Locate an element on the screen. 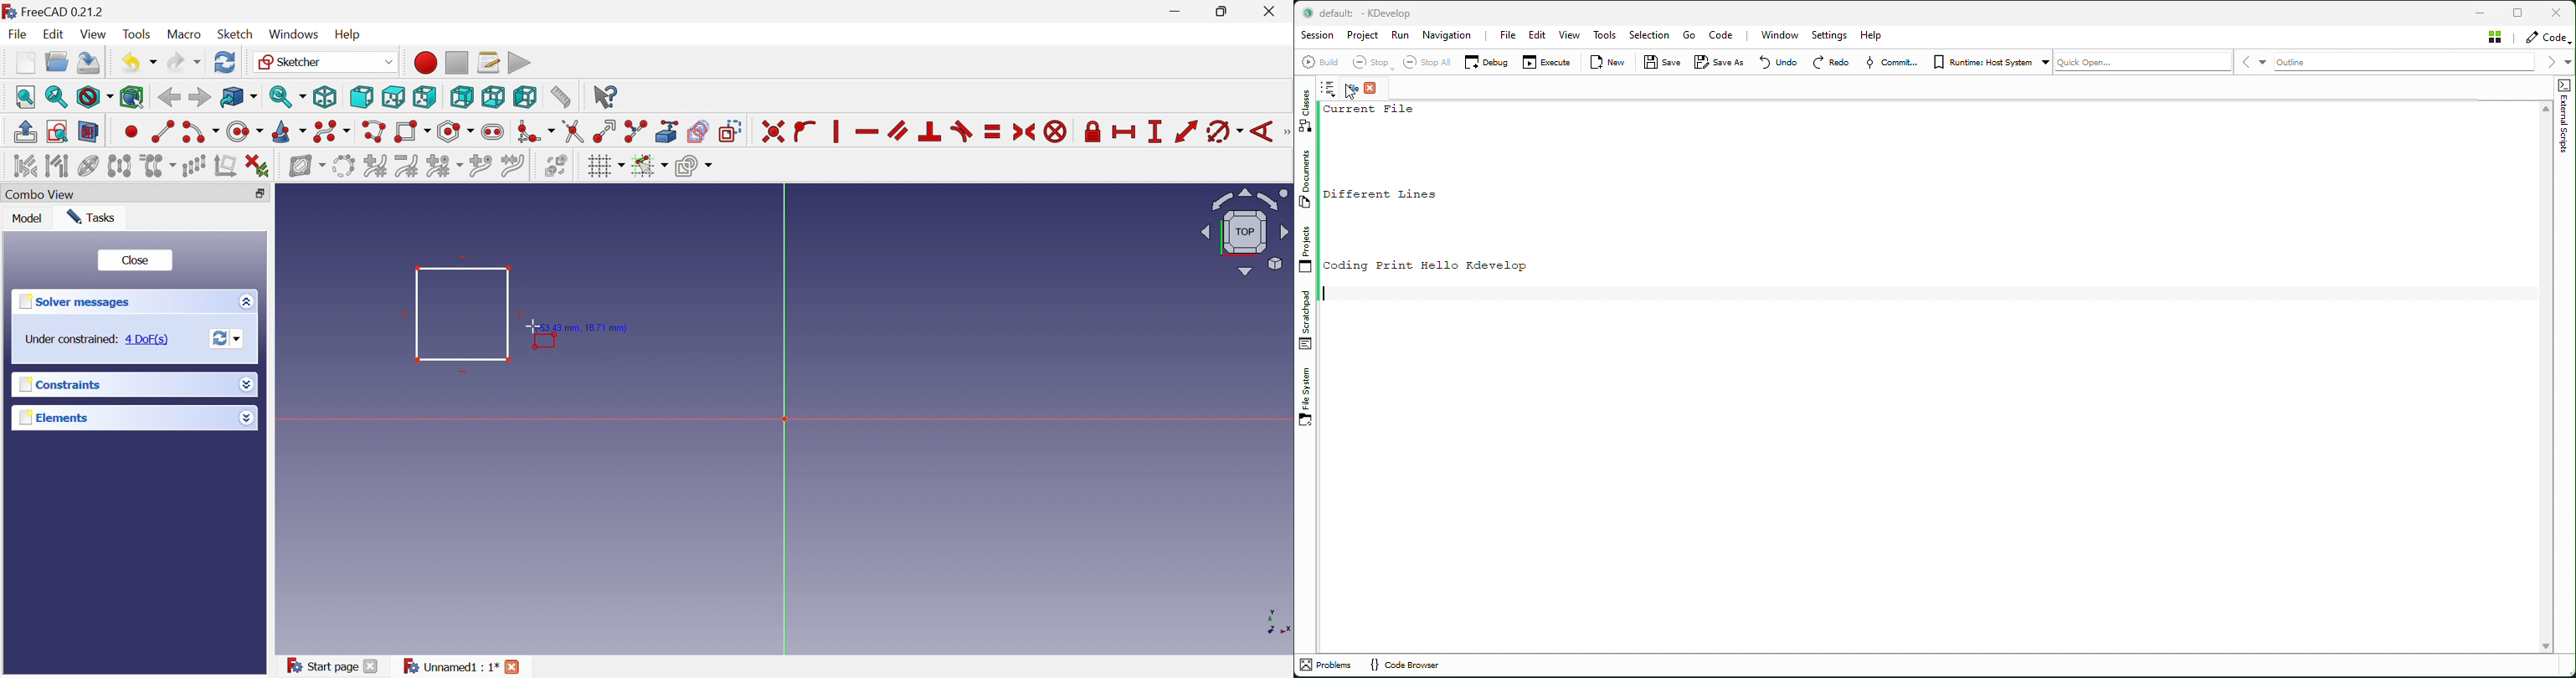  Problem is located at coordinates (1329, 665).